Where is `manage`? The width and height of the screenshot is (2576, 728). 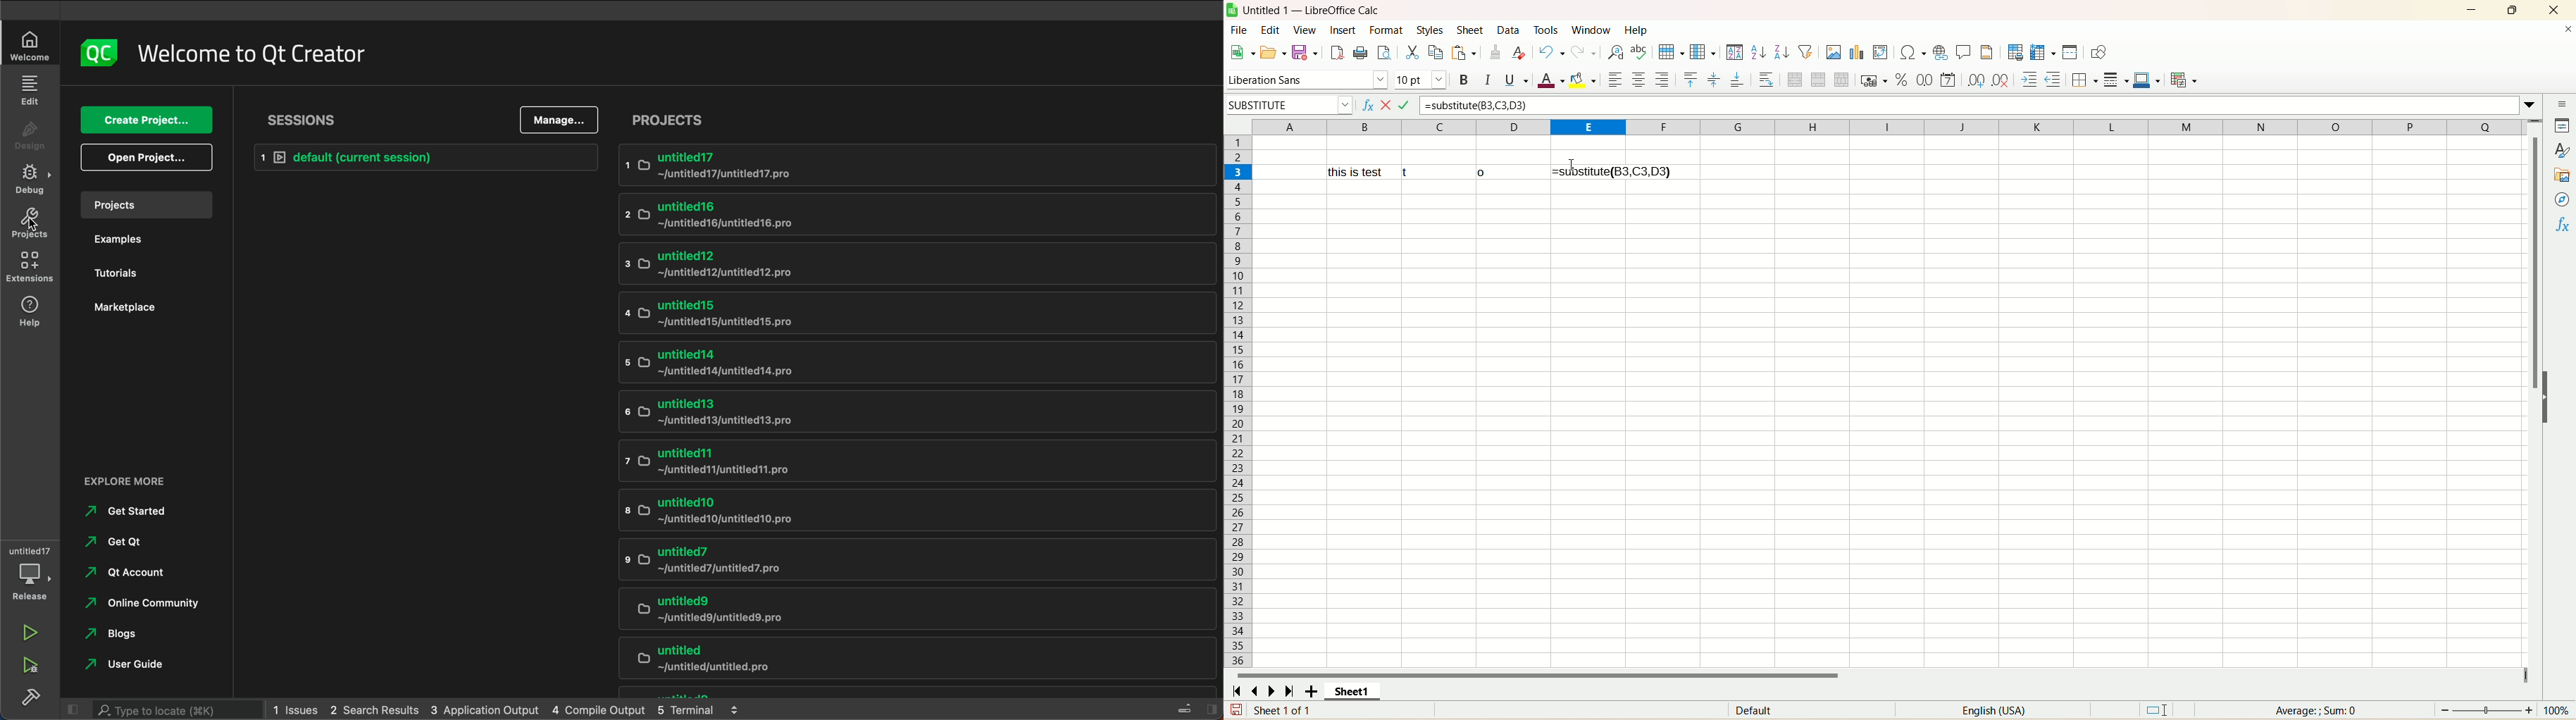
manage is located at coordinates (559, 121).